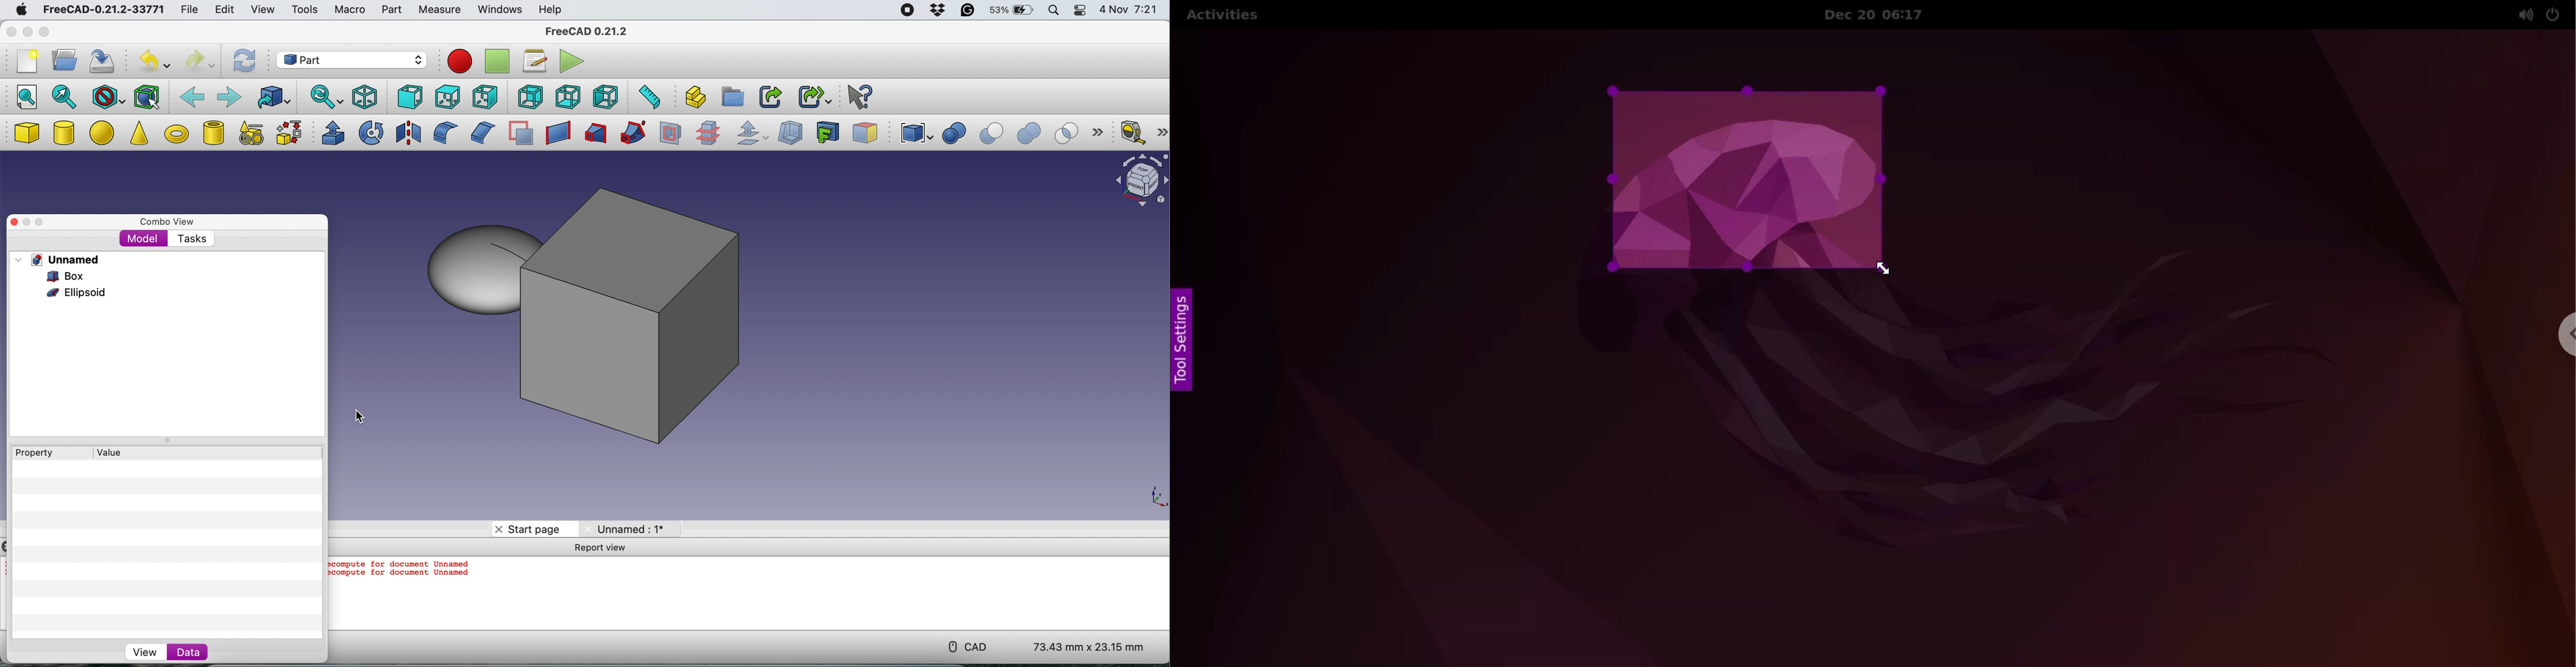 The width and height of the screenshot is (2576, 672). Describe the element at coordinates (481, 132) in the screenshot. I see `chamfer` at that location.